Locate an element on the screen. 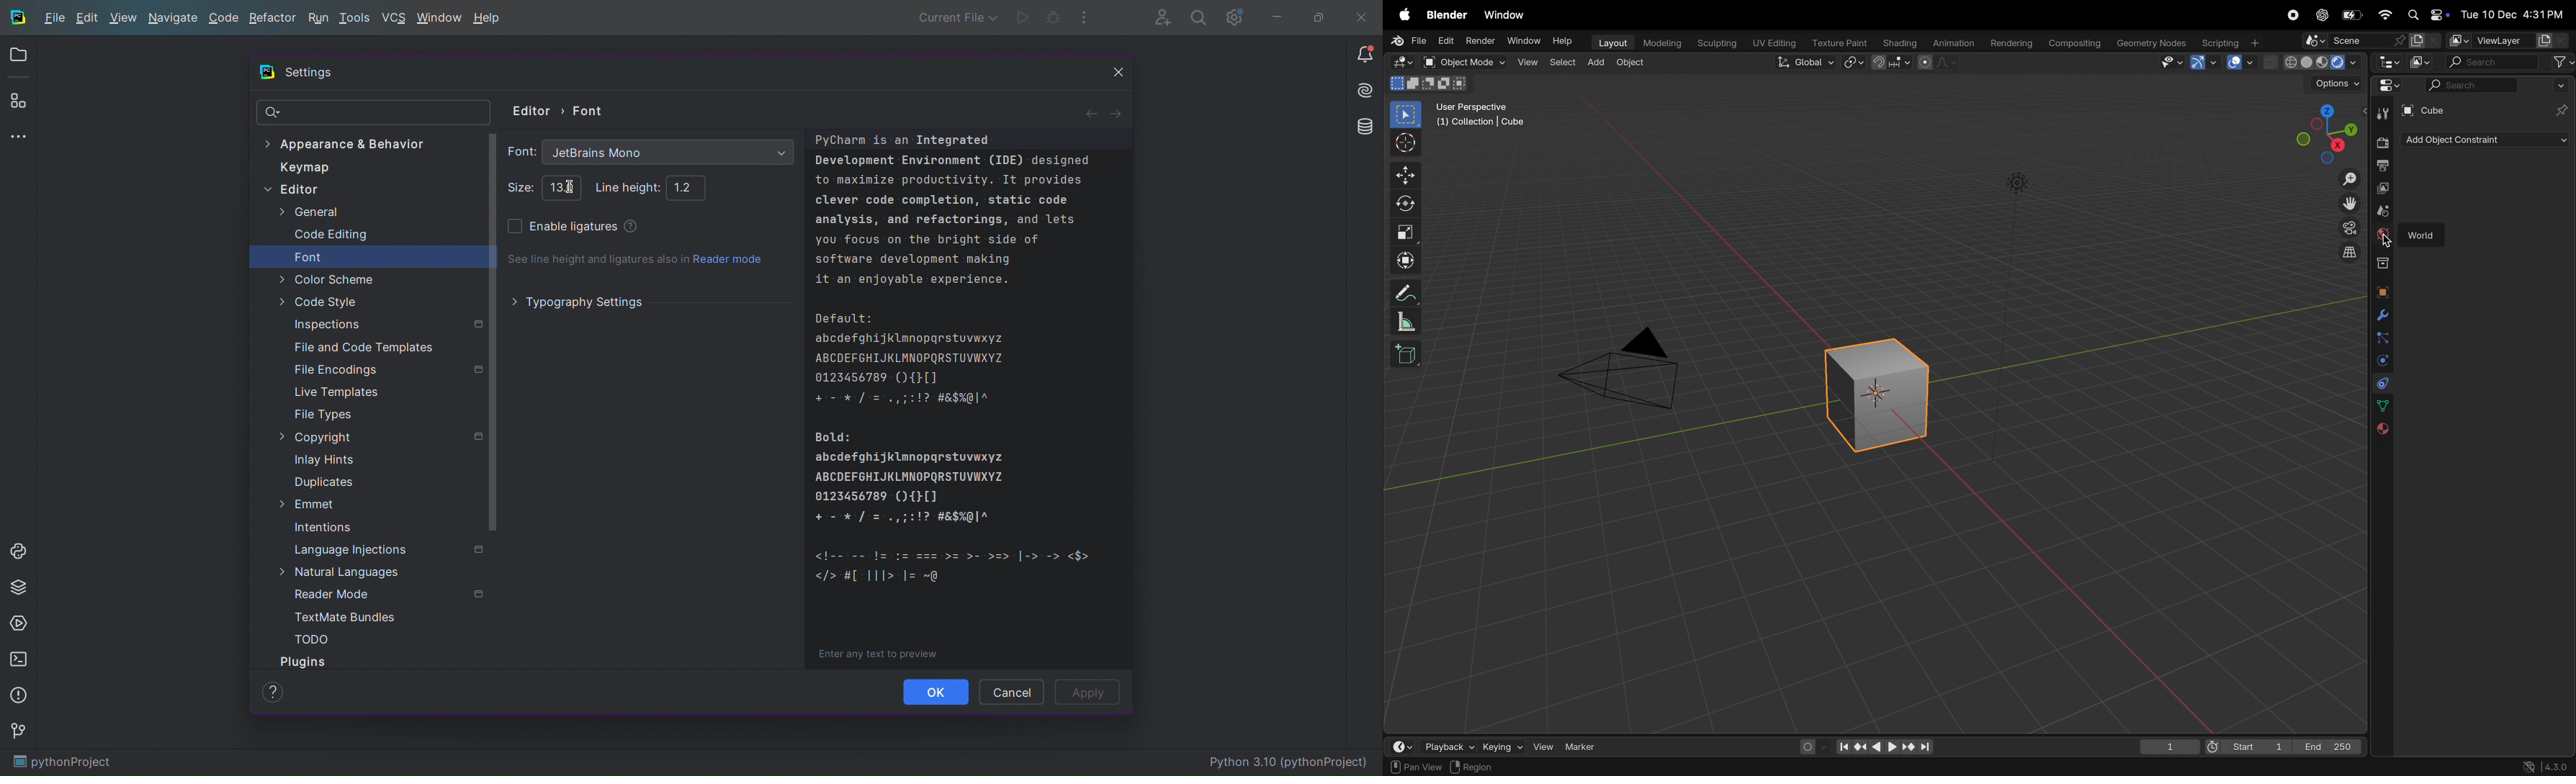  Line height is located at coordinates (621, 186).